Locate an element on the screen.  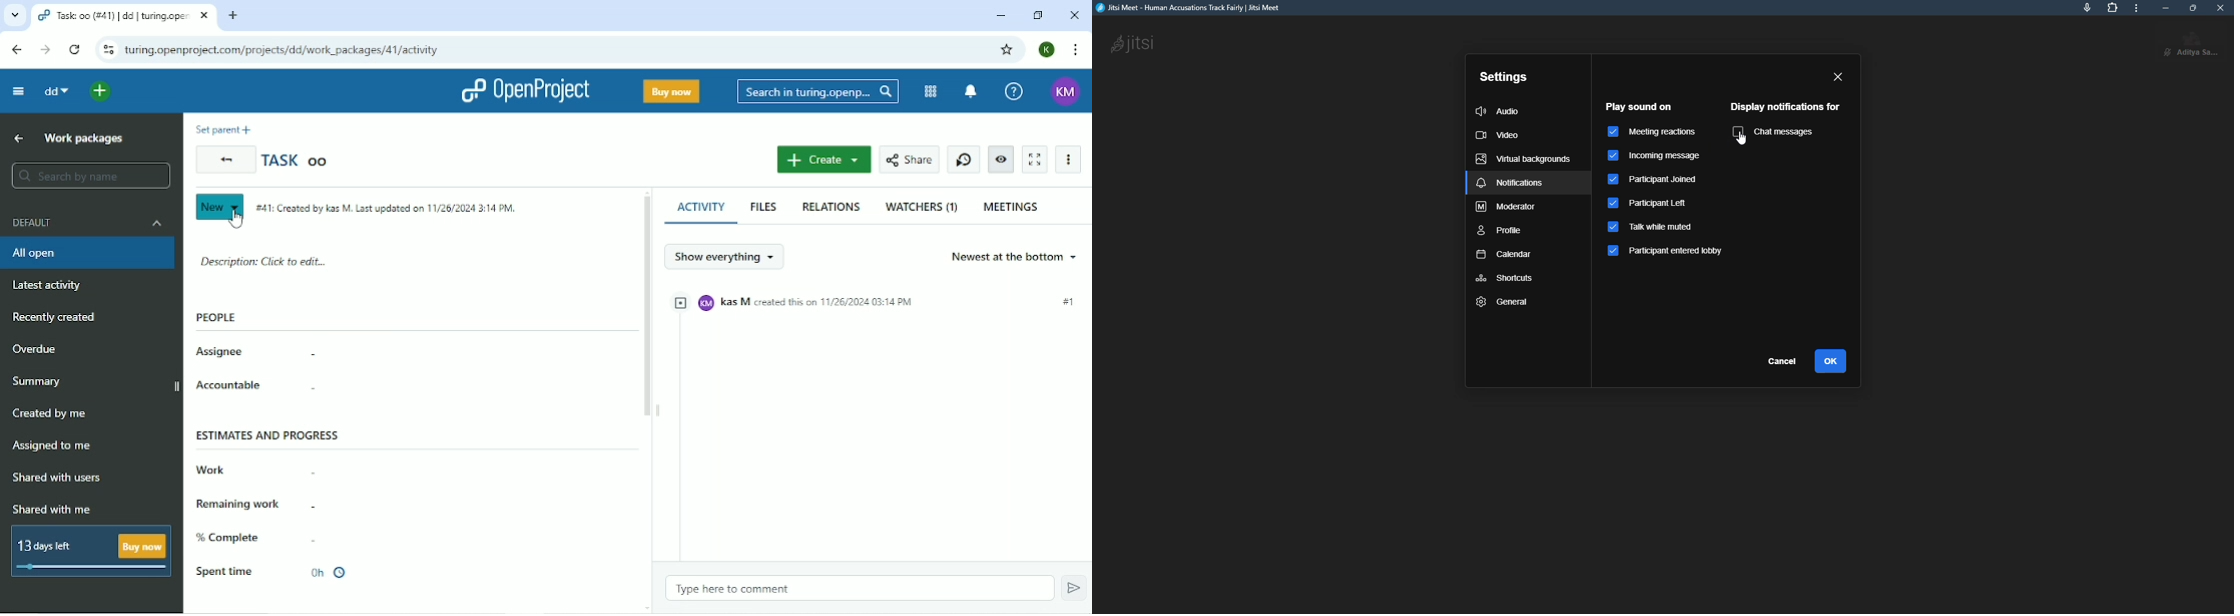
New tab is located at coordinates (233, 16).